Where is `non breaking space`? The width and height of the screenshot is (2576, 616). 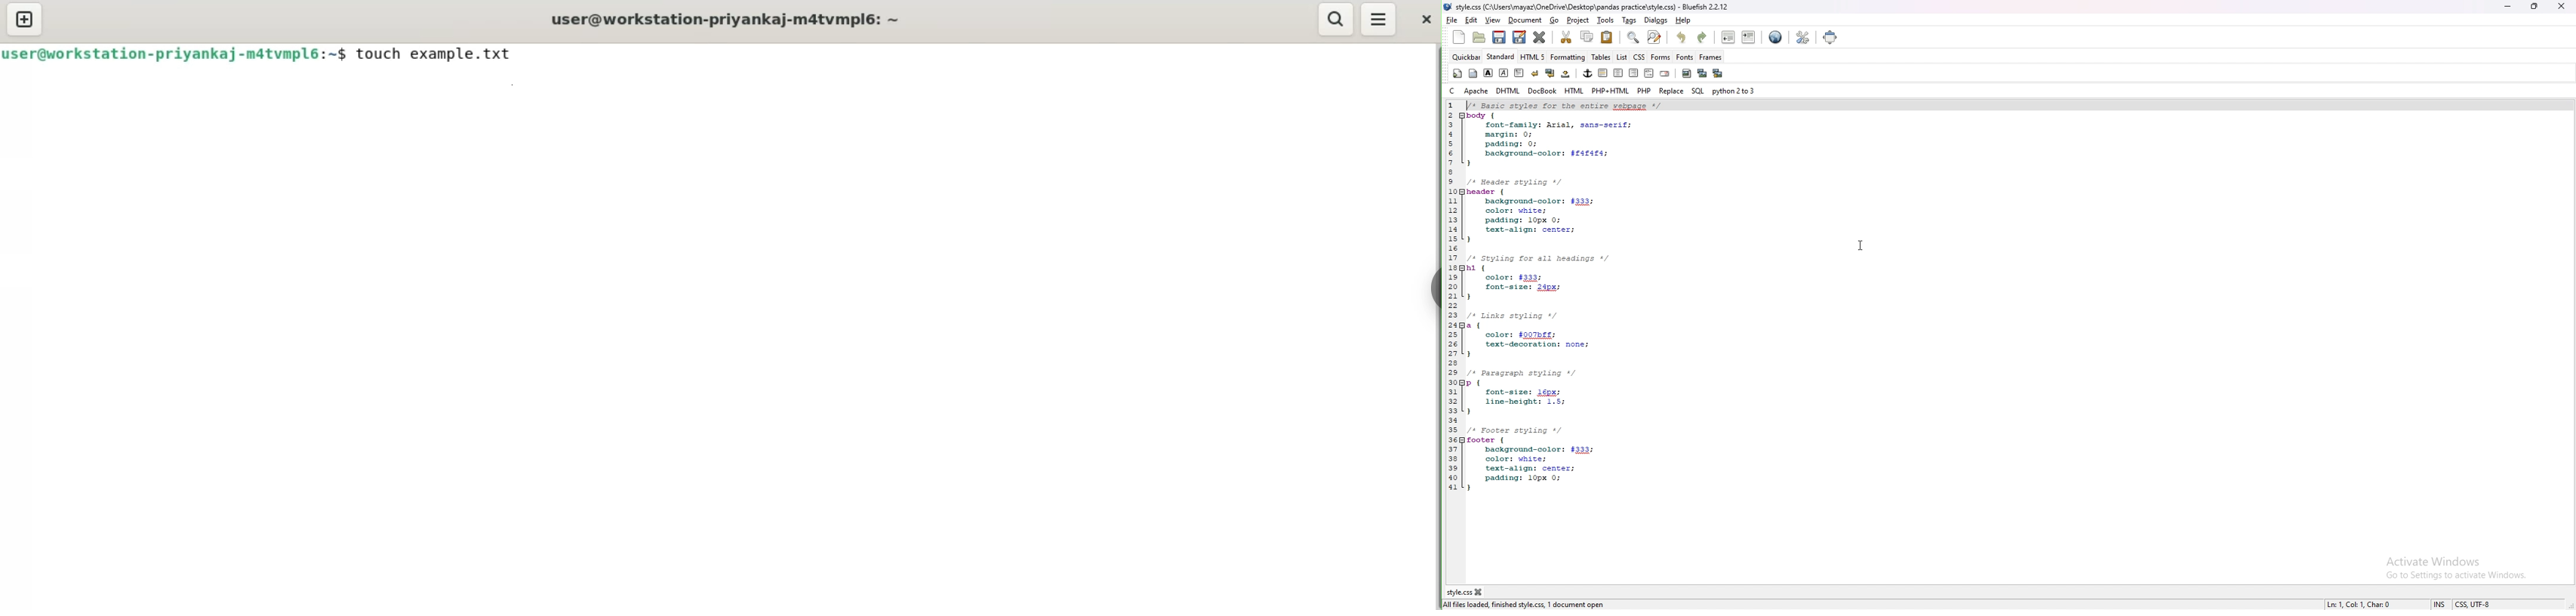 non breaking space is located at coordinates (1566, 73).